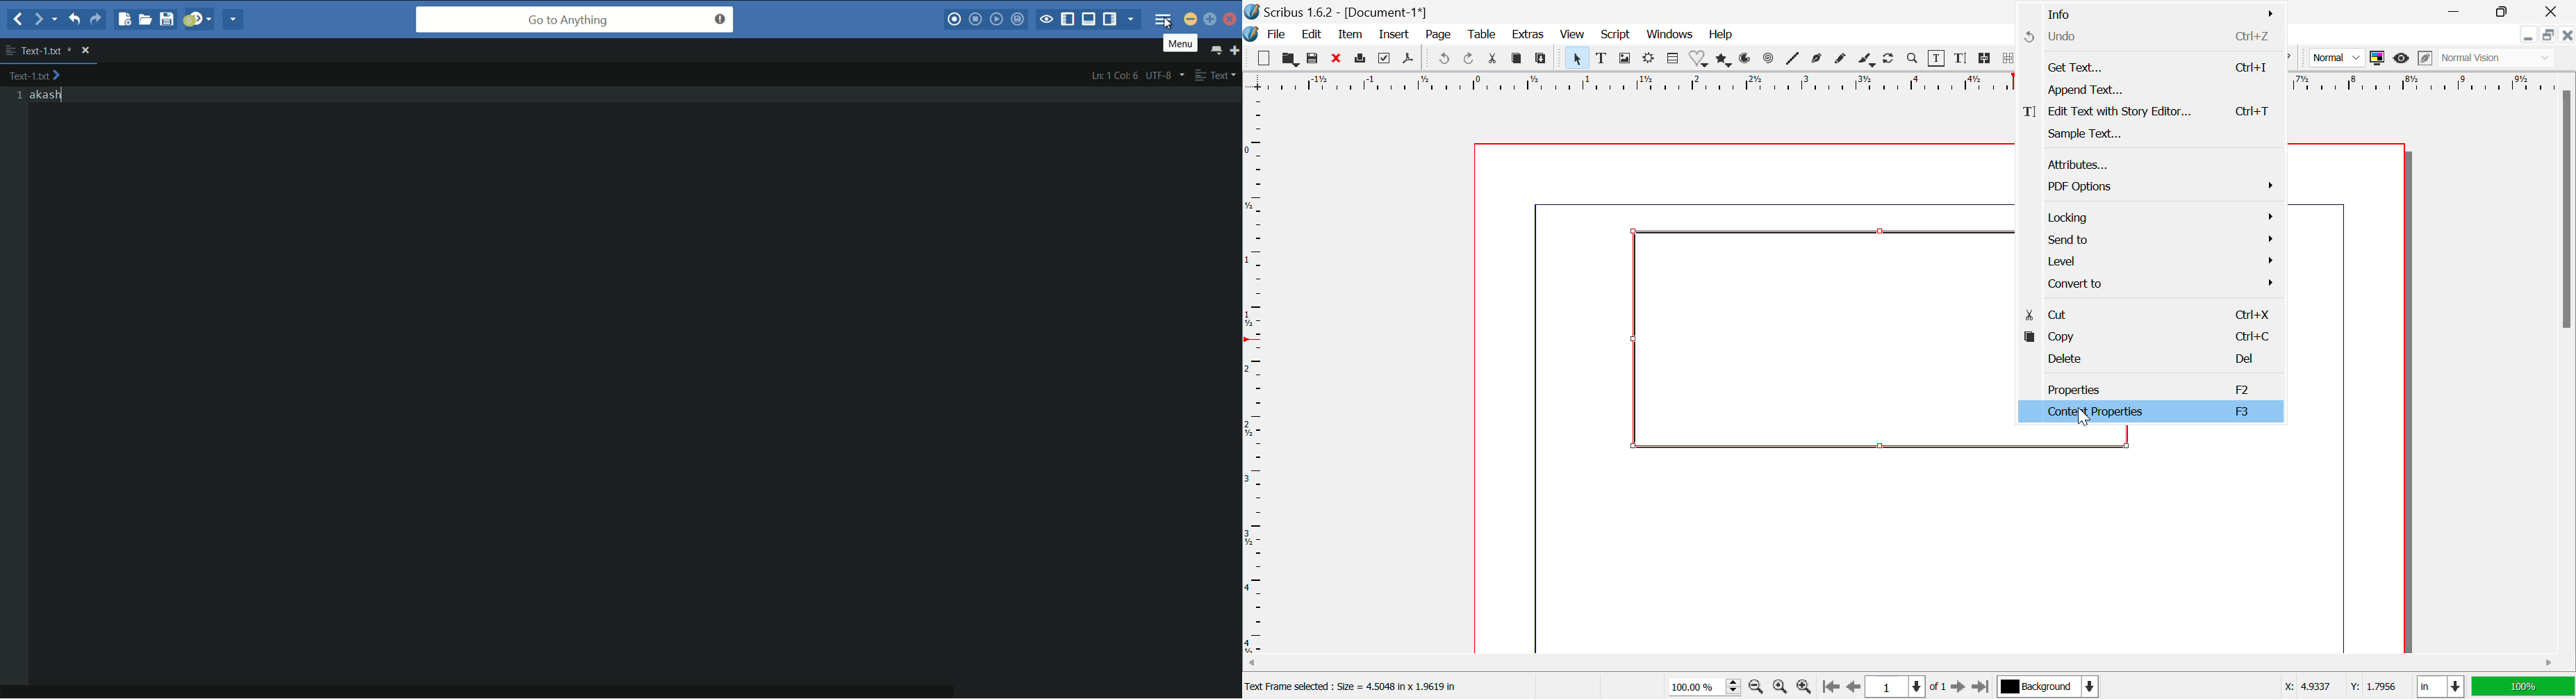  I want to click on Content Properties, so click(2154, 410).